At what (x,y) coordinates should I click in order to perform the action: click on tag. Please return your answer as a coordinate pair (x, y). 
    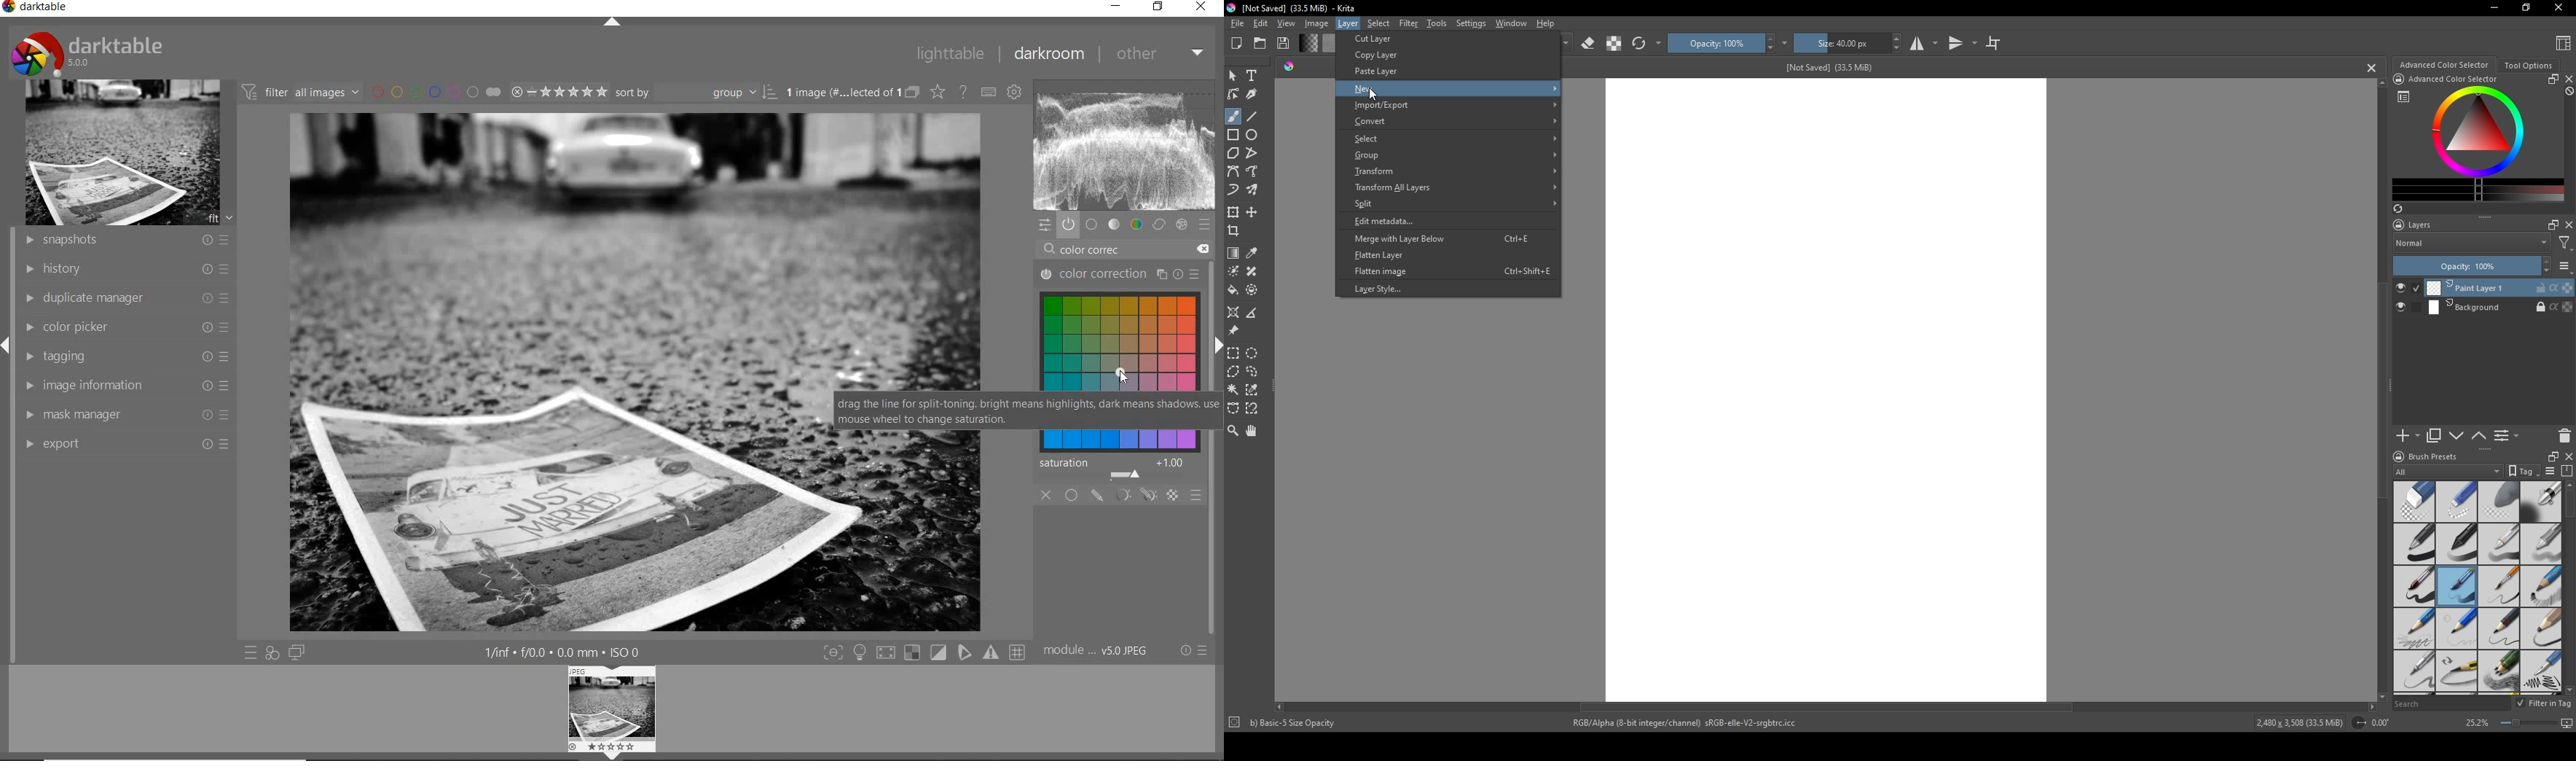
    Looking at the image, I should click on (2522, 471).